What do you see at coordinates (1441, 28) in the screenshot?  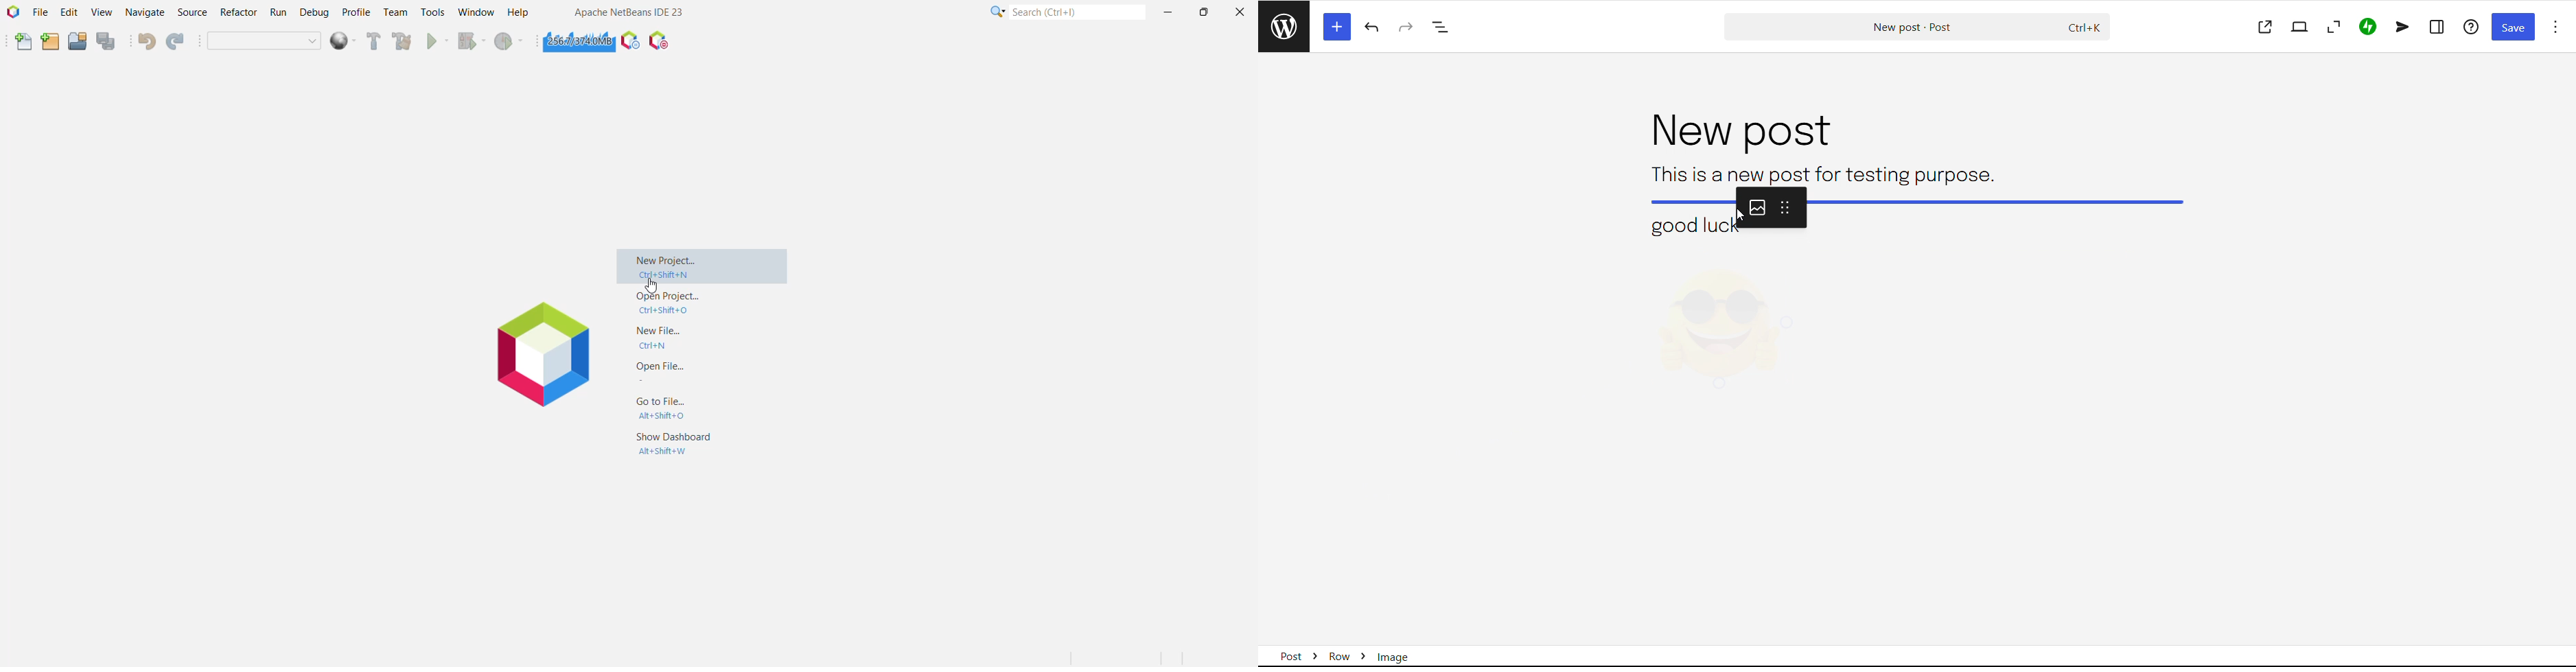 I see `document overview` at bounding box center [1441, 28].